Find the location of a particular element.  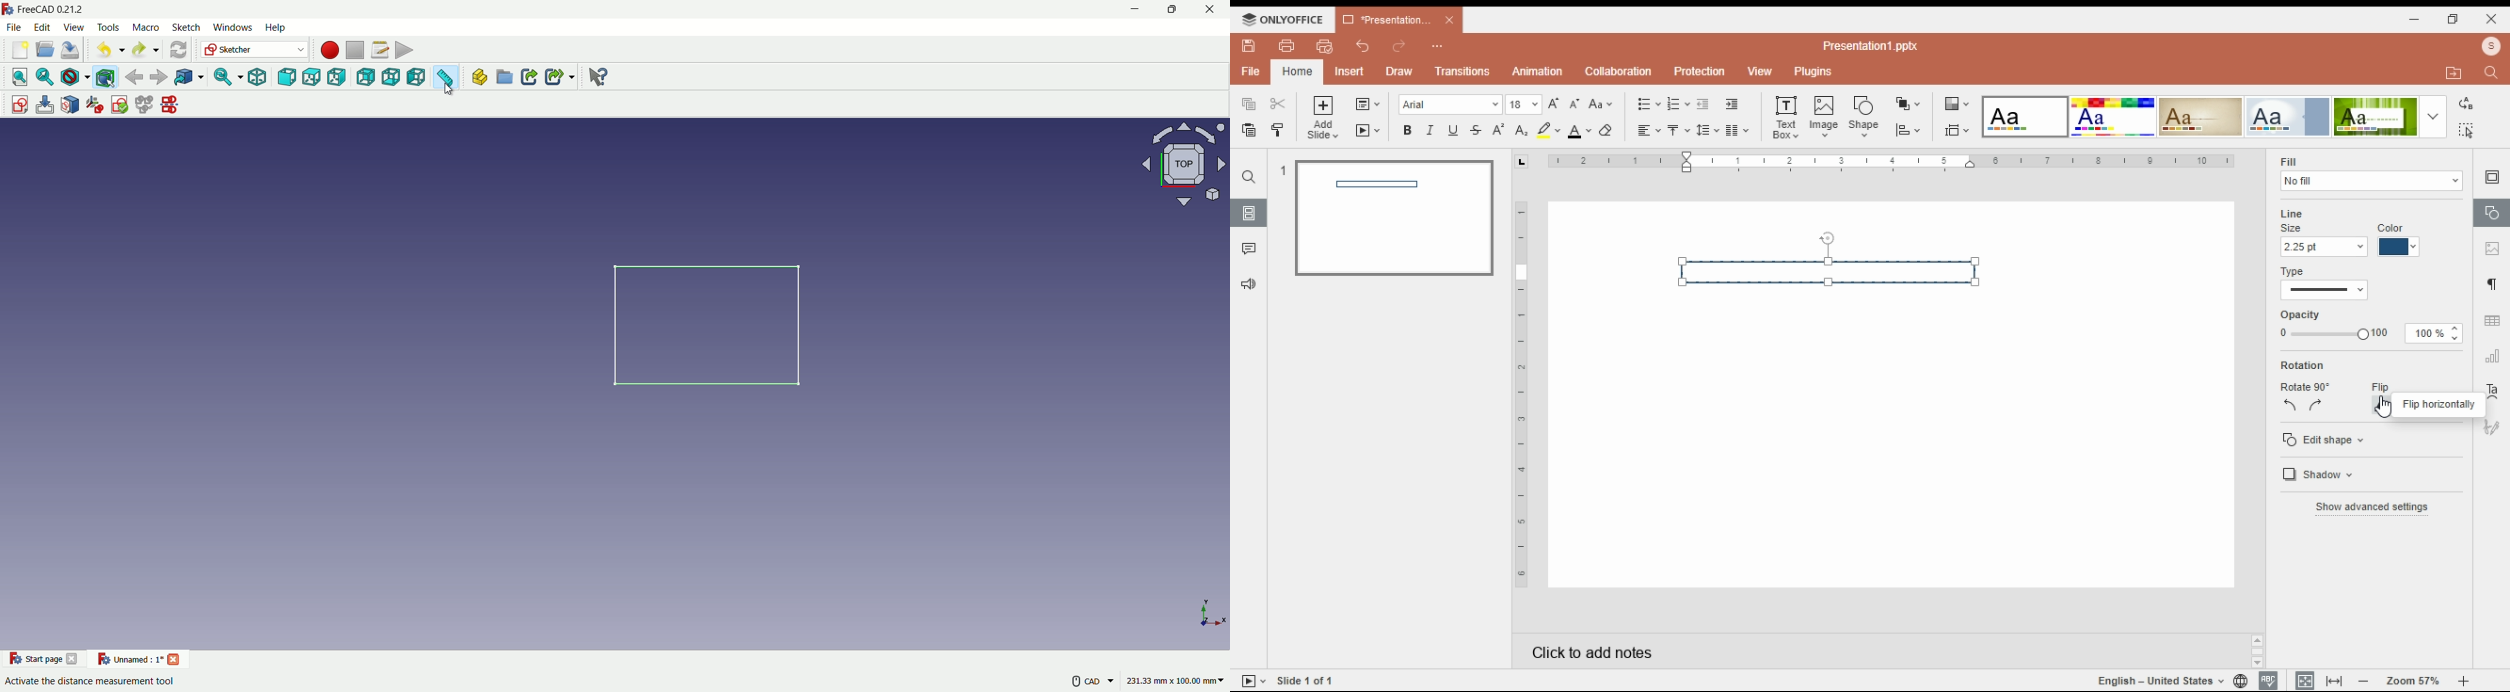

find is located at coordinates (2468, 130).